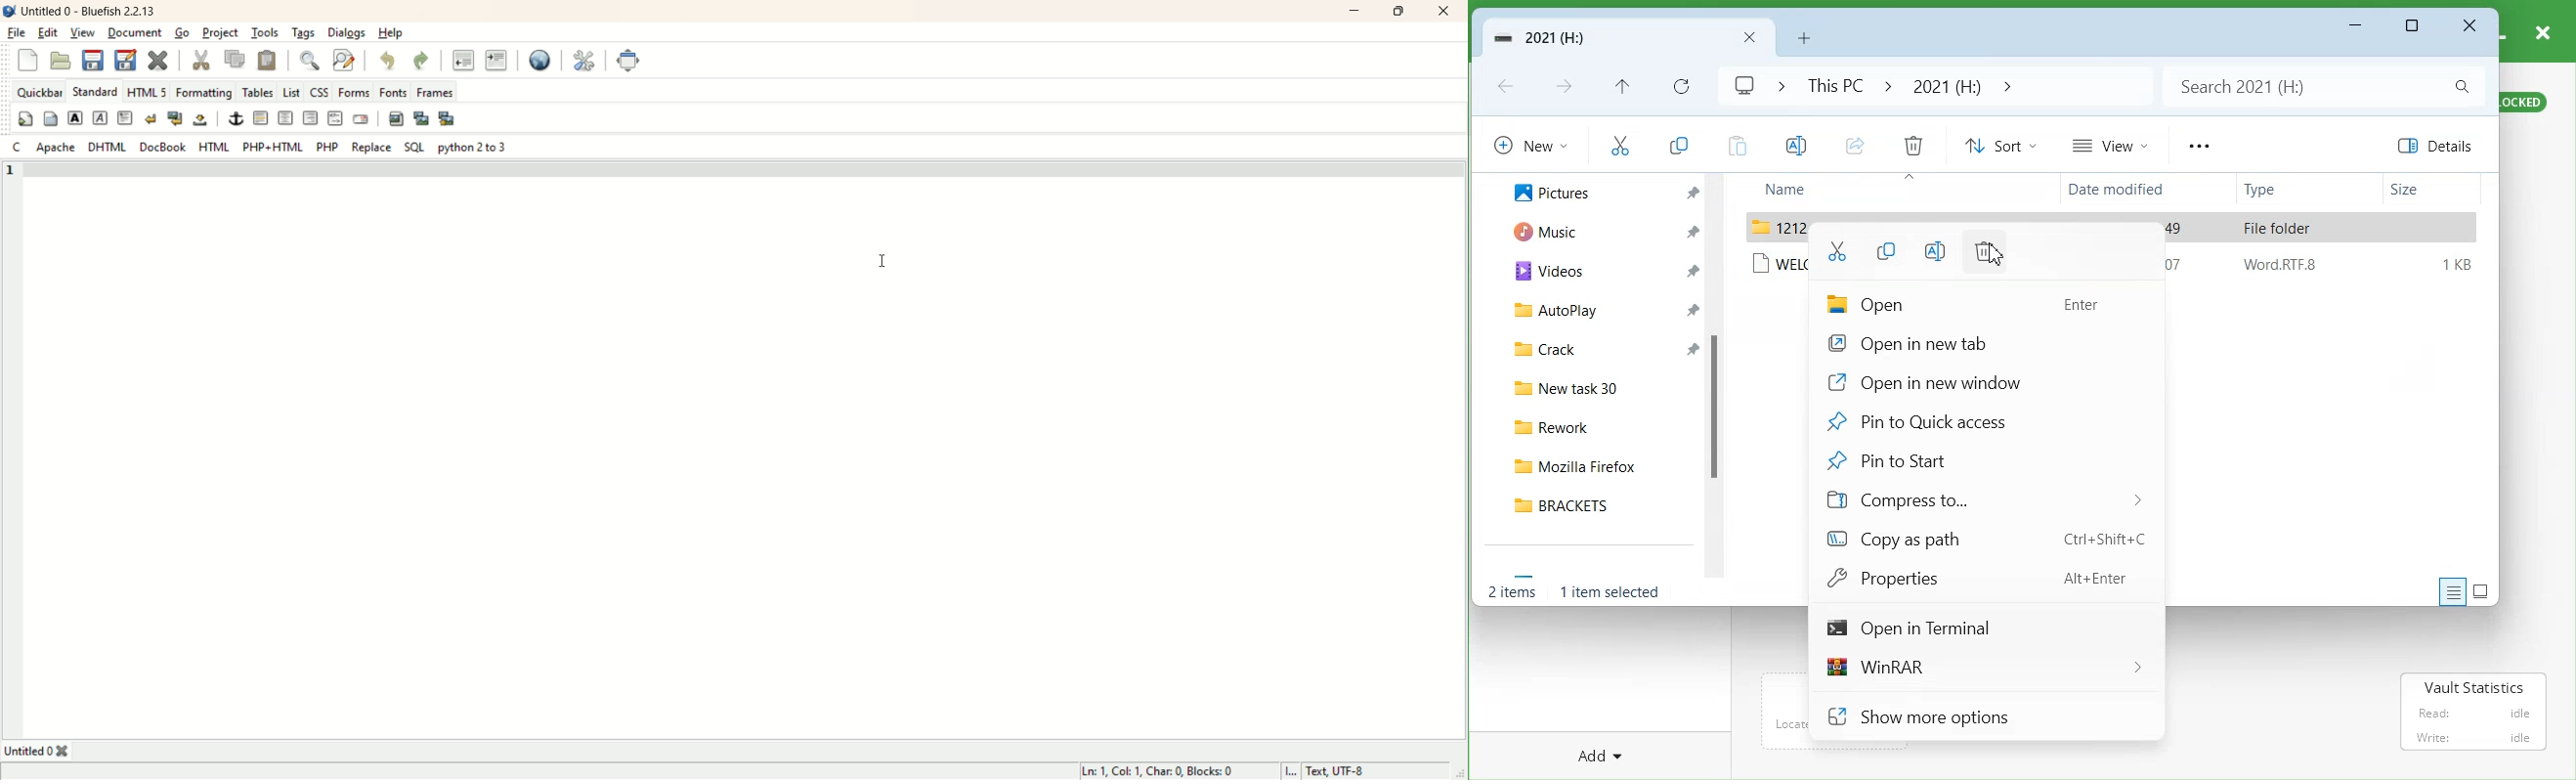 The width and height of the screenshot is (2576, 784). What do you see at coordinates (1600, 467) in the screenshot?
I see `Mozilla Firefox` at bounding box center [1600, 467].